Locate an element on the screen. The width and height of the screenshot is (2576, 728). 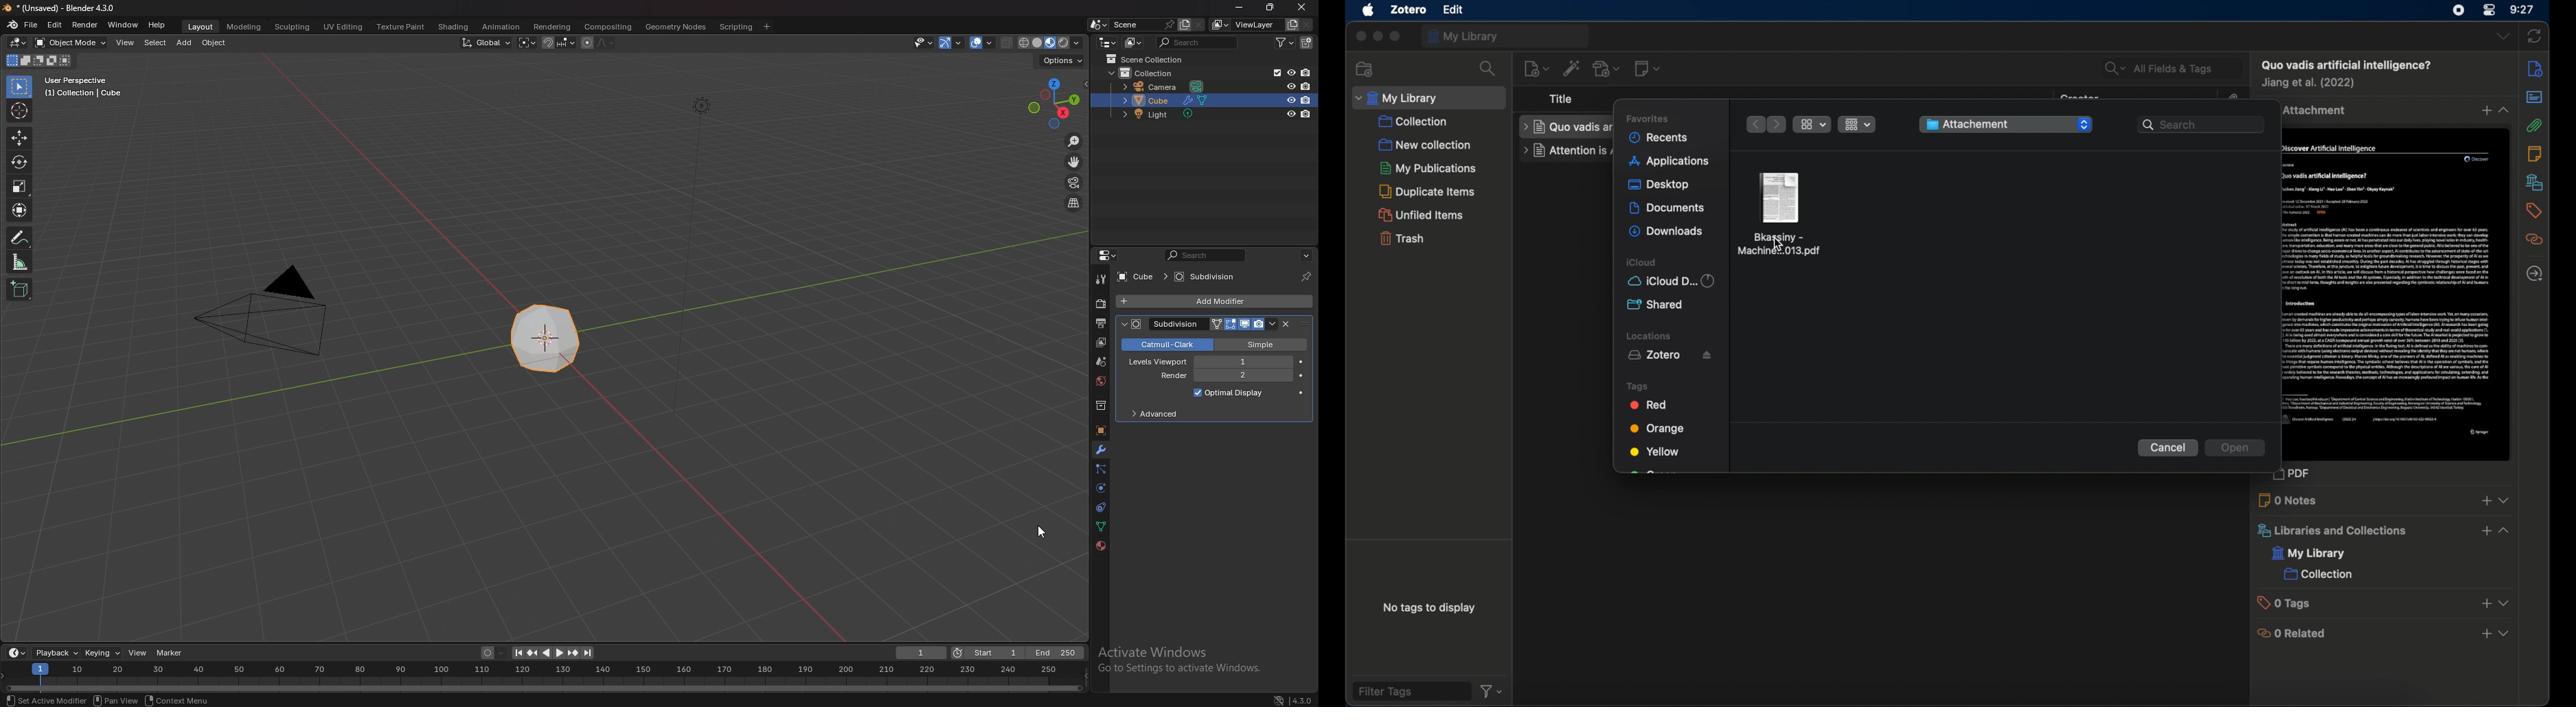
documents is located at coordinates (1668, 208).